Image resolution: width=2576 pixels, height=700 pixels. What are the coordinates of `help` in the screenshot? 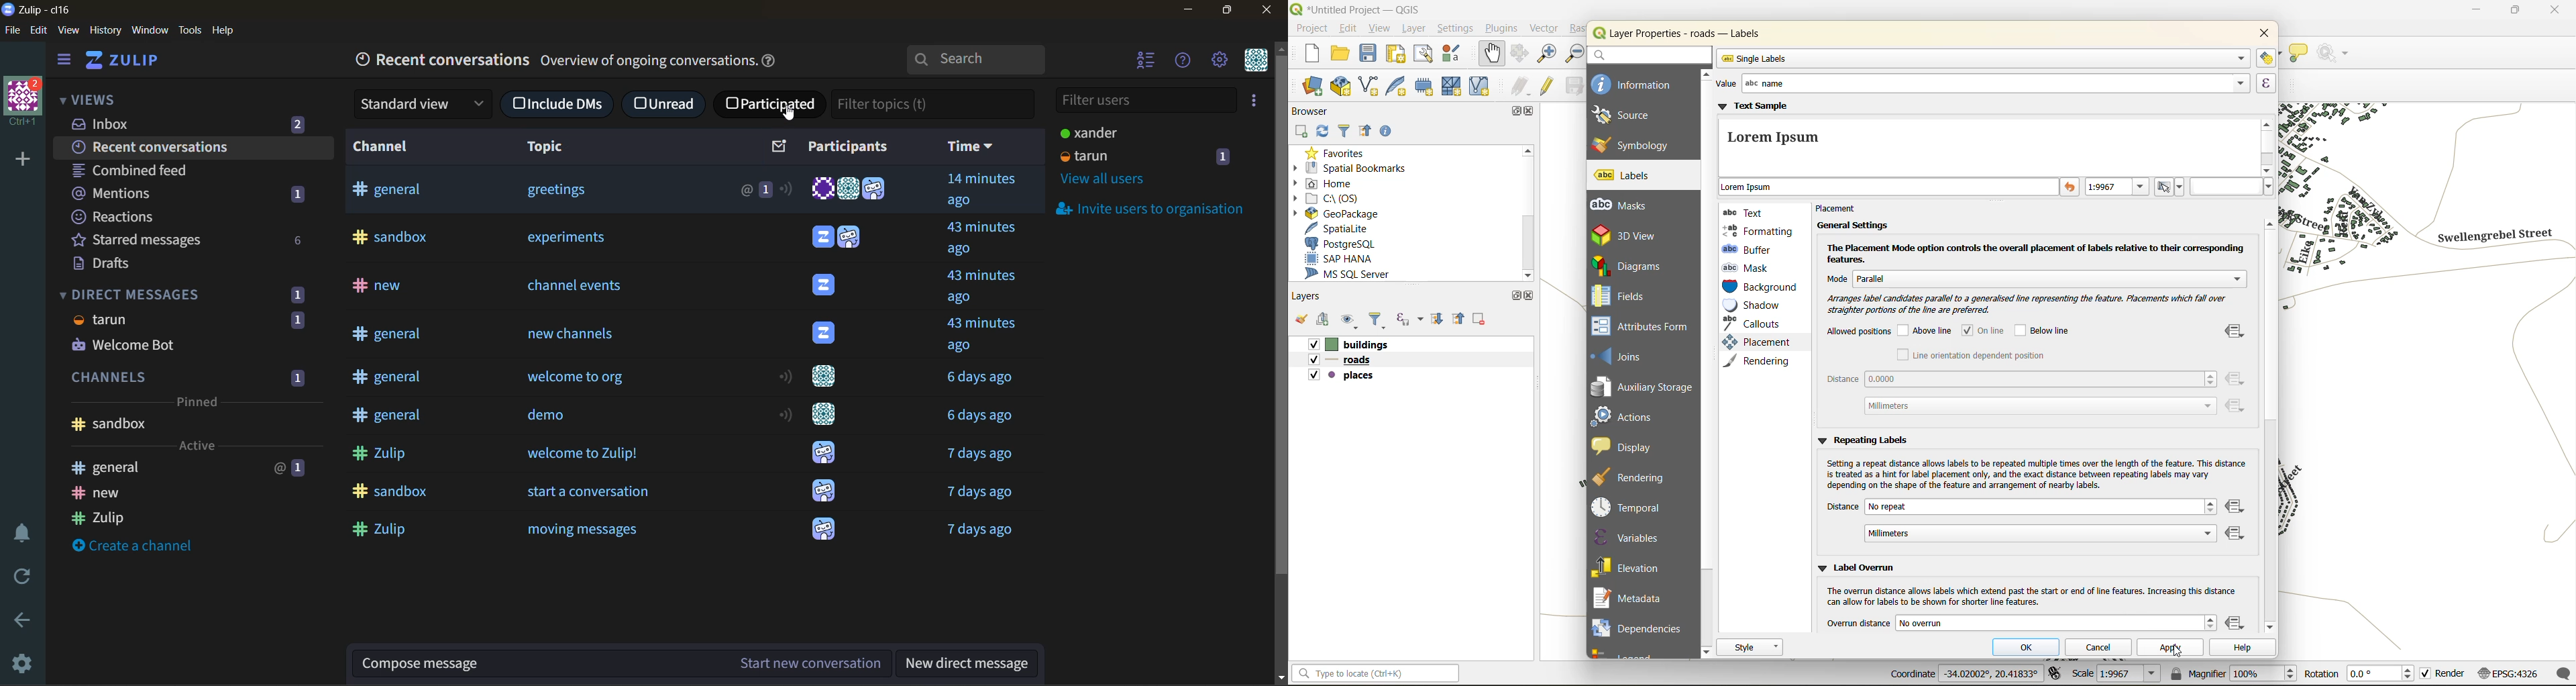 It's located at (224, 31).